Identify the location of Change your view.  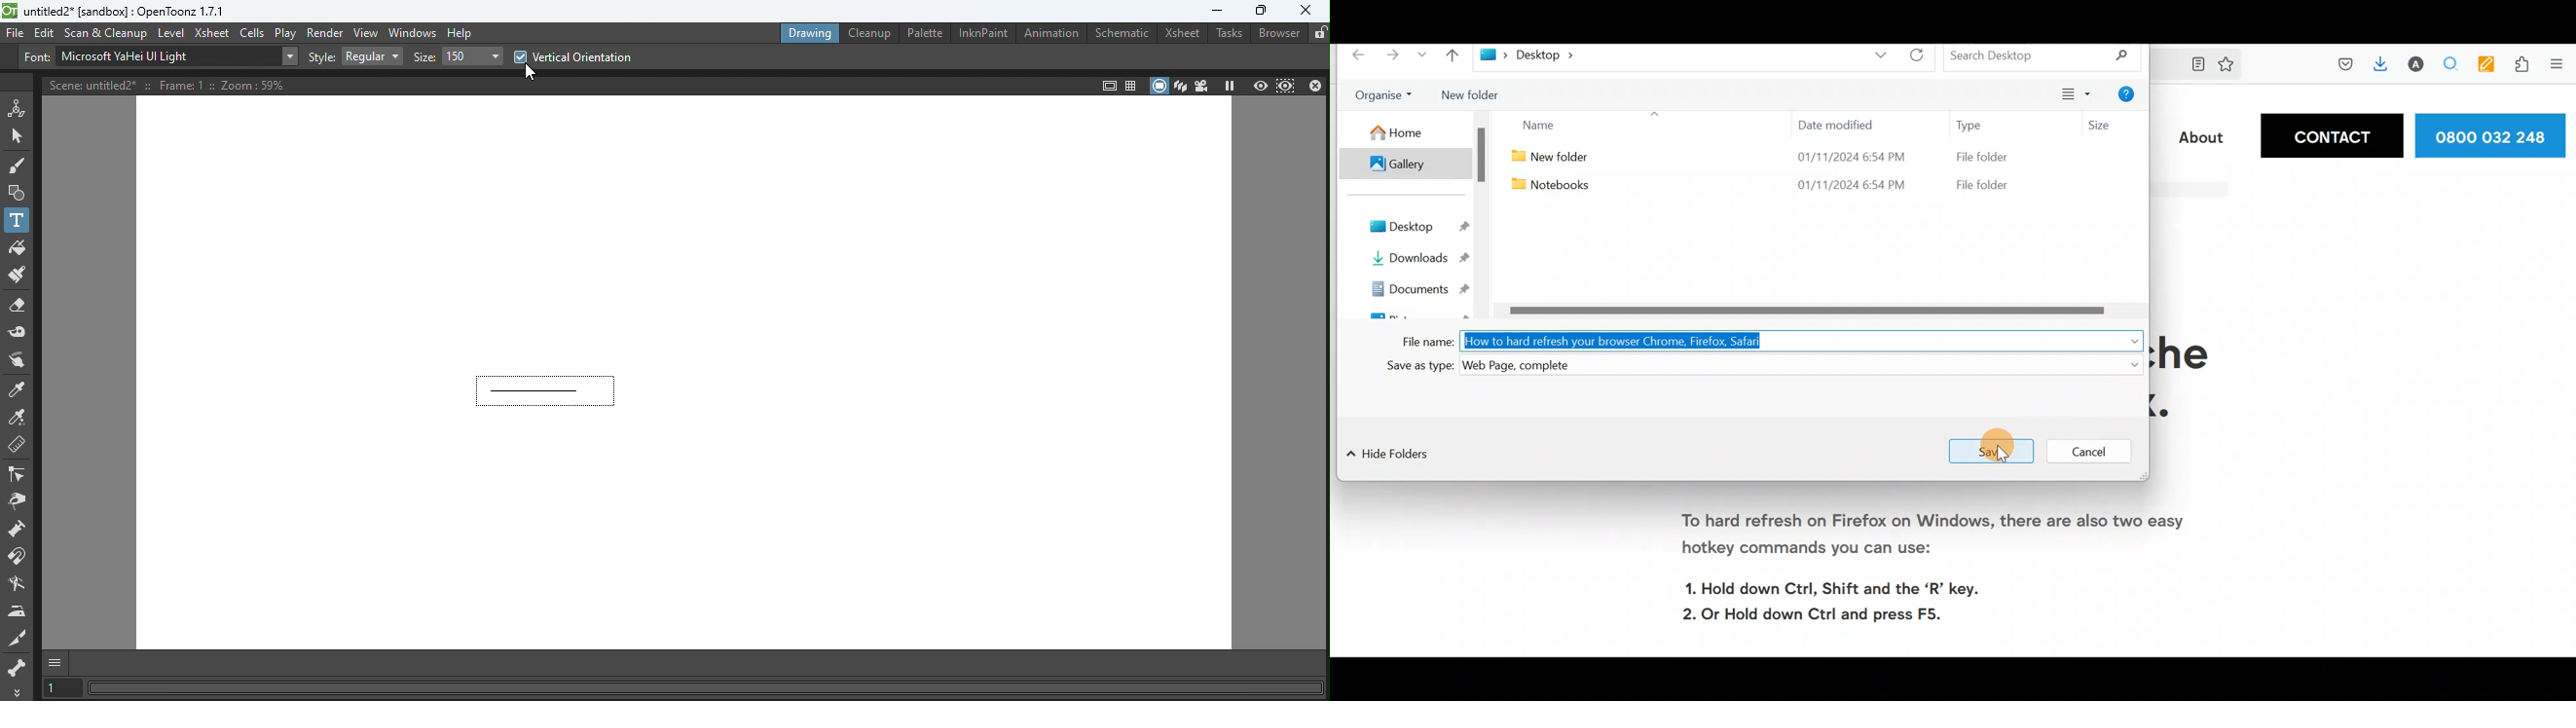
(2073, 95).